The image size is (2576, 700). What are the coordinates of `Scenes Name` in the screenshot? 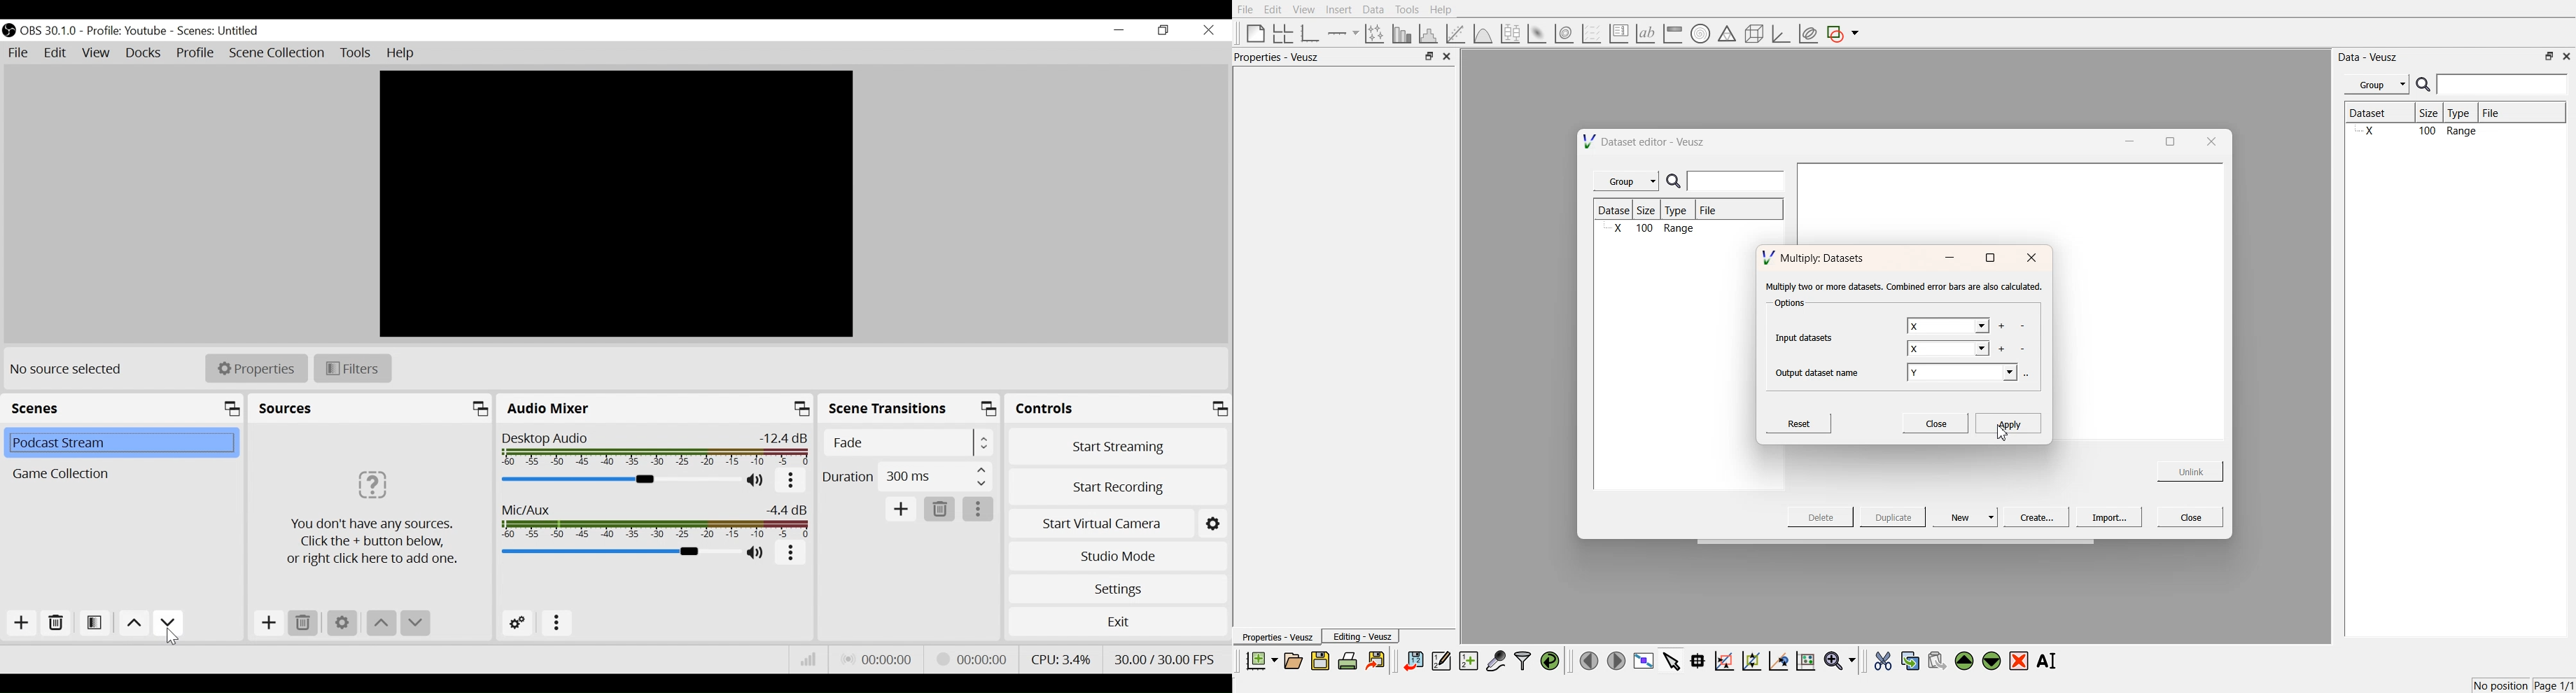 It's located at (222, 31).